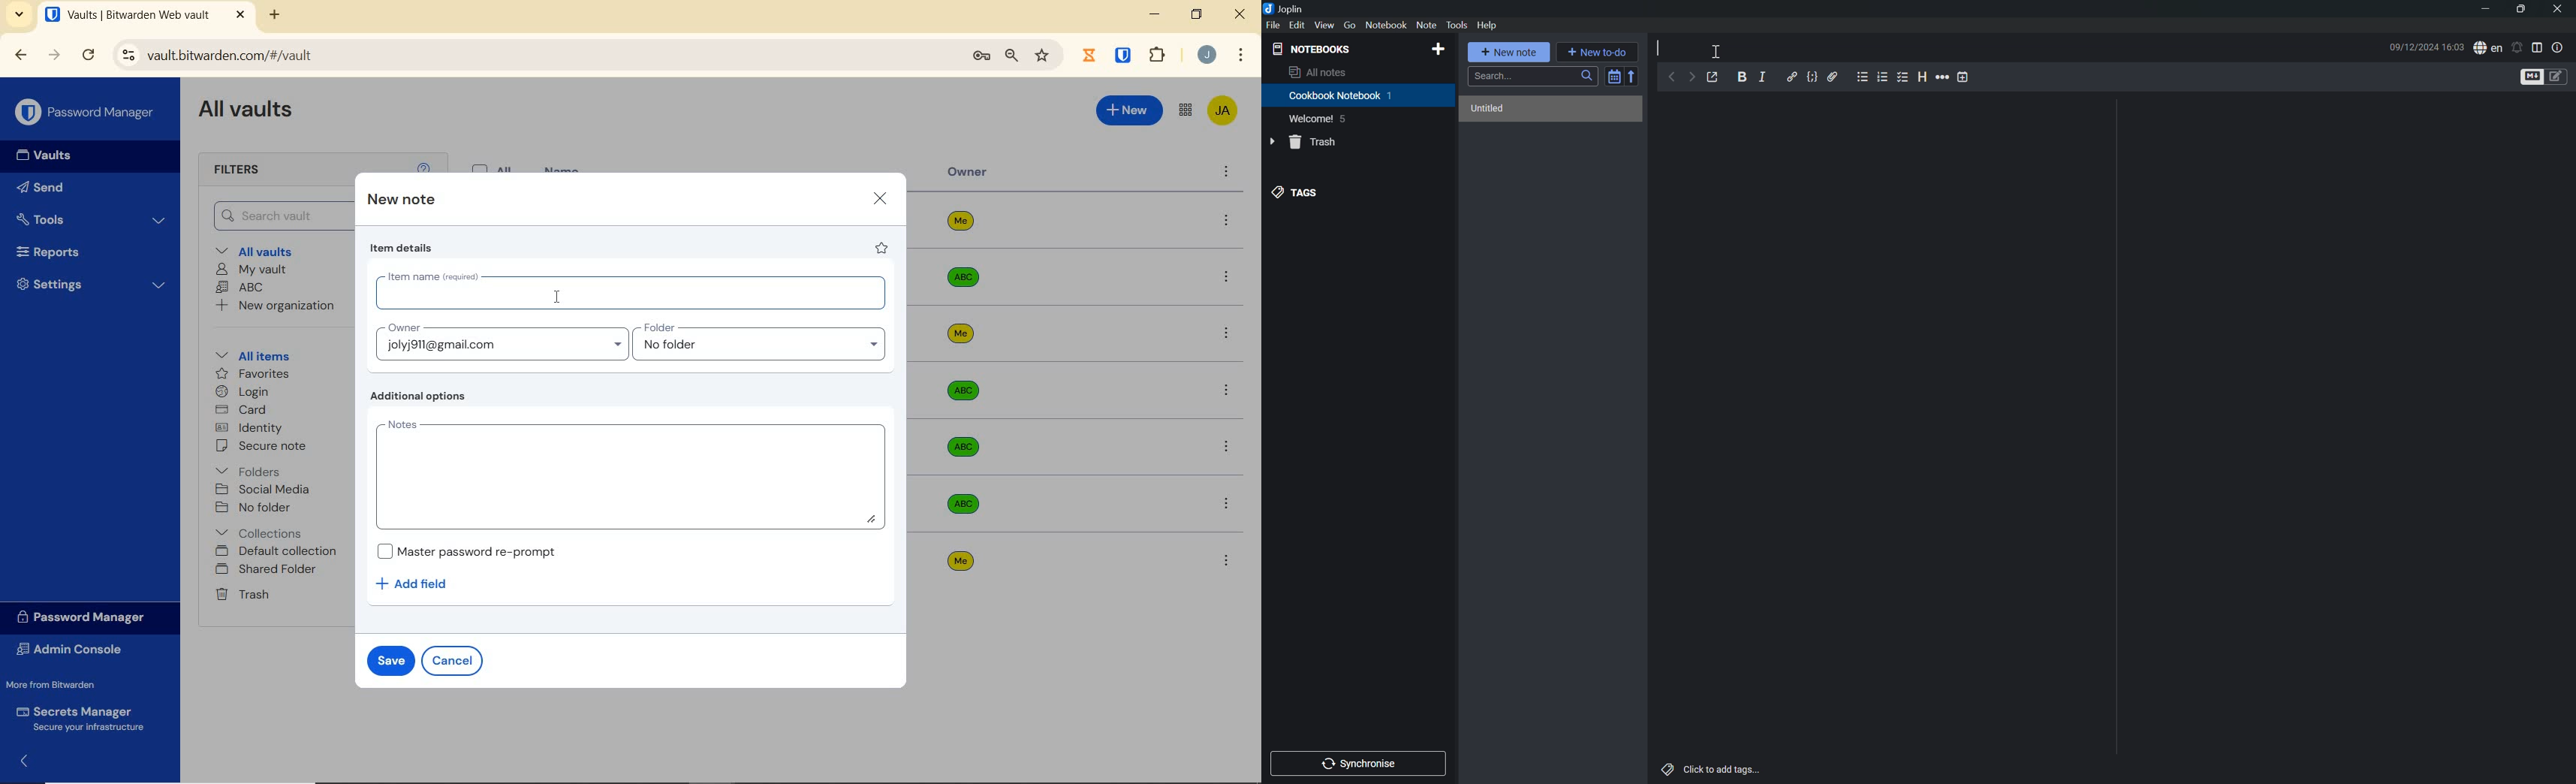 Image resolution: width=2576 pixels, height=784 pixels. Describe the element at coordinates (2540, 47) in the screenshot. I see `Toggle editor layout` at that location.